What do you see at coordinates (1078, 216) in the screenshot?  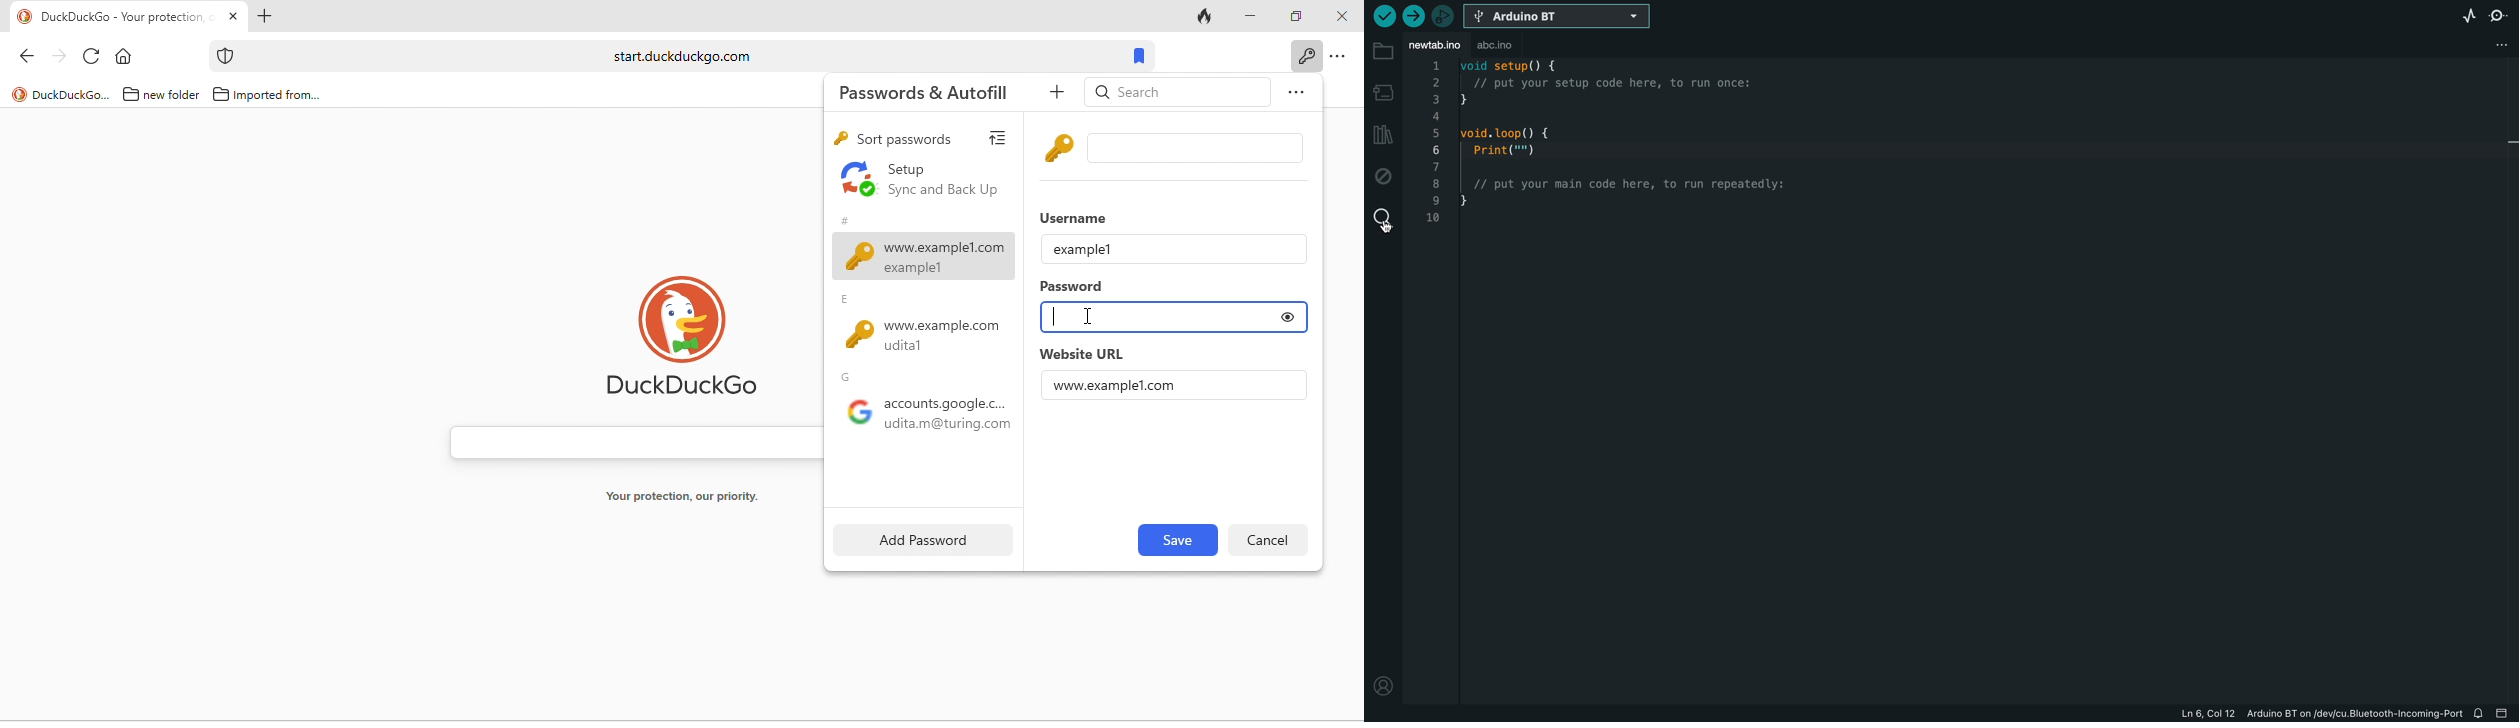 I see `username` at bounding box center [1078, 216].